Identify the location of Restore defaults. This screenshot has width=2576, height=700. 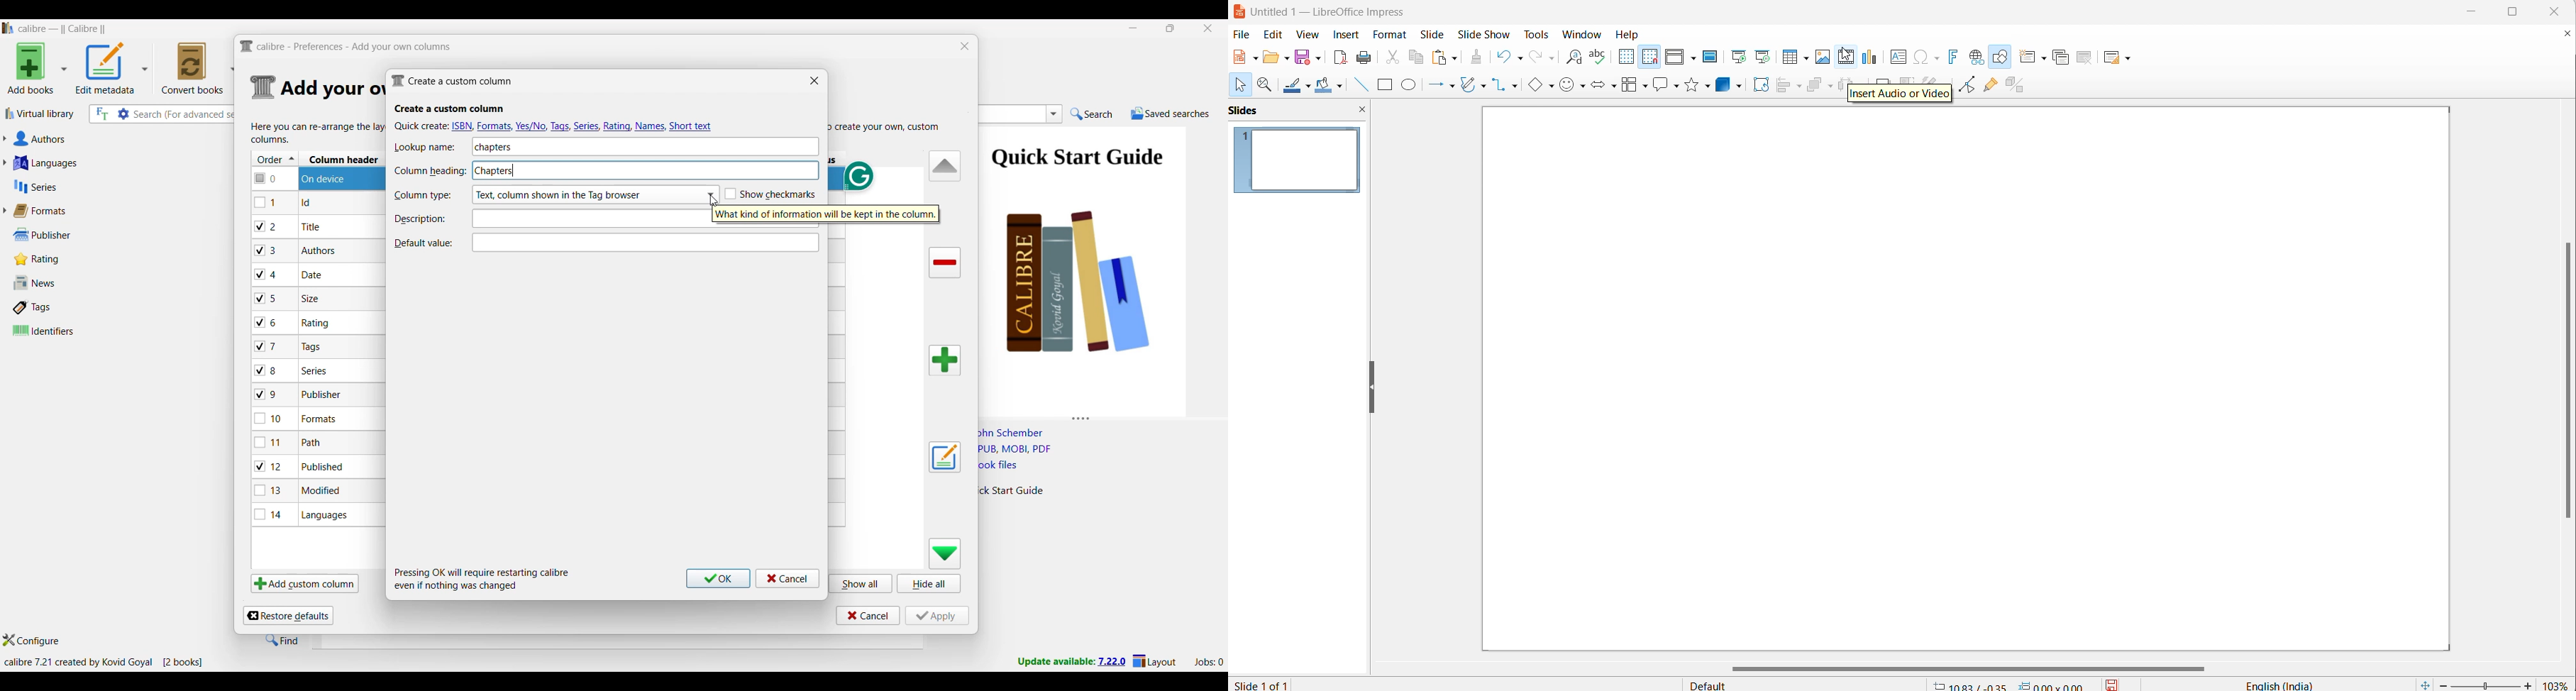
(288, 616).